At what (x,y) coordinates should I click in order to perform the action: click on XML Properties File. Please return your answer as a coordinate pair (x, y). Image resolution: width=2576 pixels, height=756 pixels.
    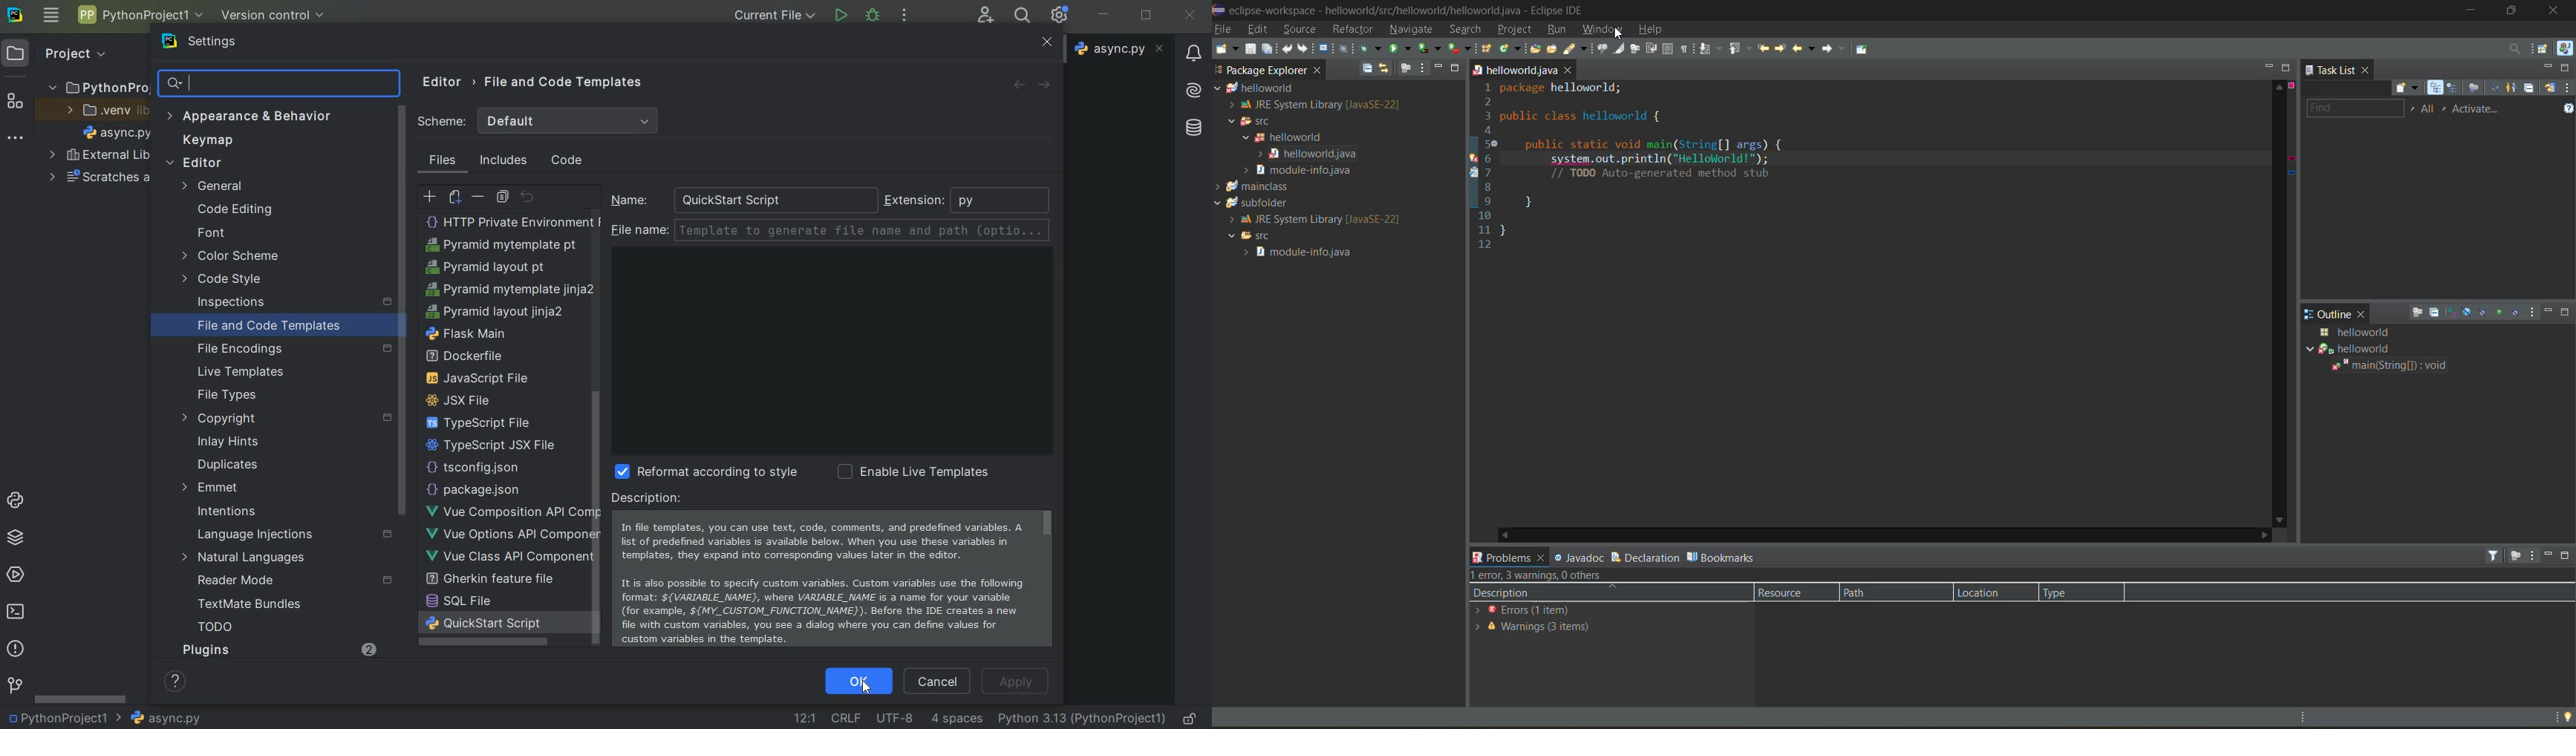
    Looking at the image, I should click on (492, 442).